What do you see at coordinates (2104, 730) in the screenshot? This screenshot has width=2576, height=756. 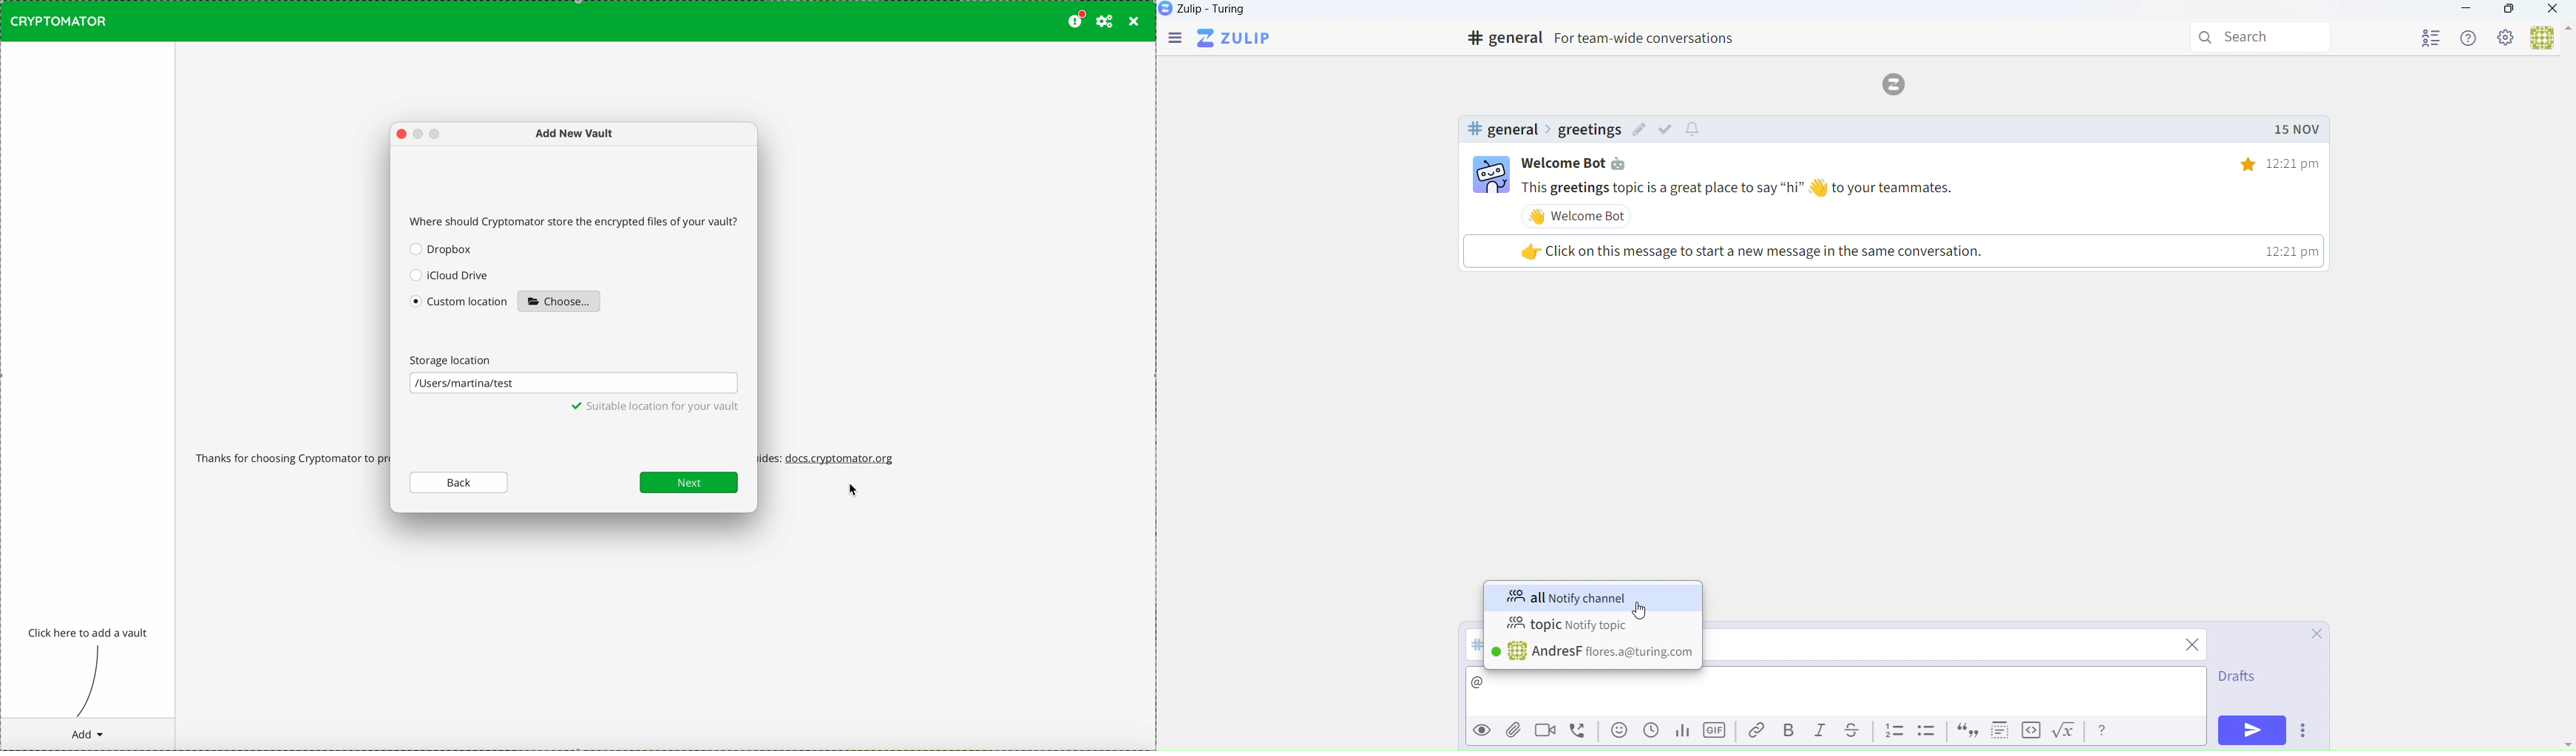 I see `Help` at bounding box center [2104, 730].